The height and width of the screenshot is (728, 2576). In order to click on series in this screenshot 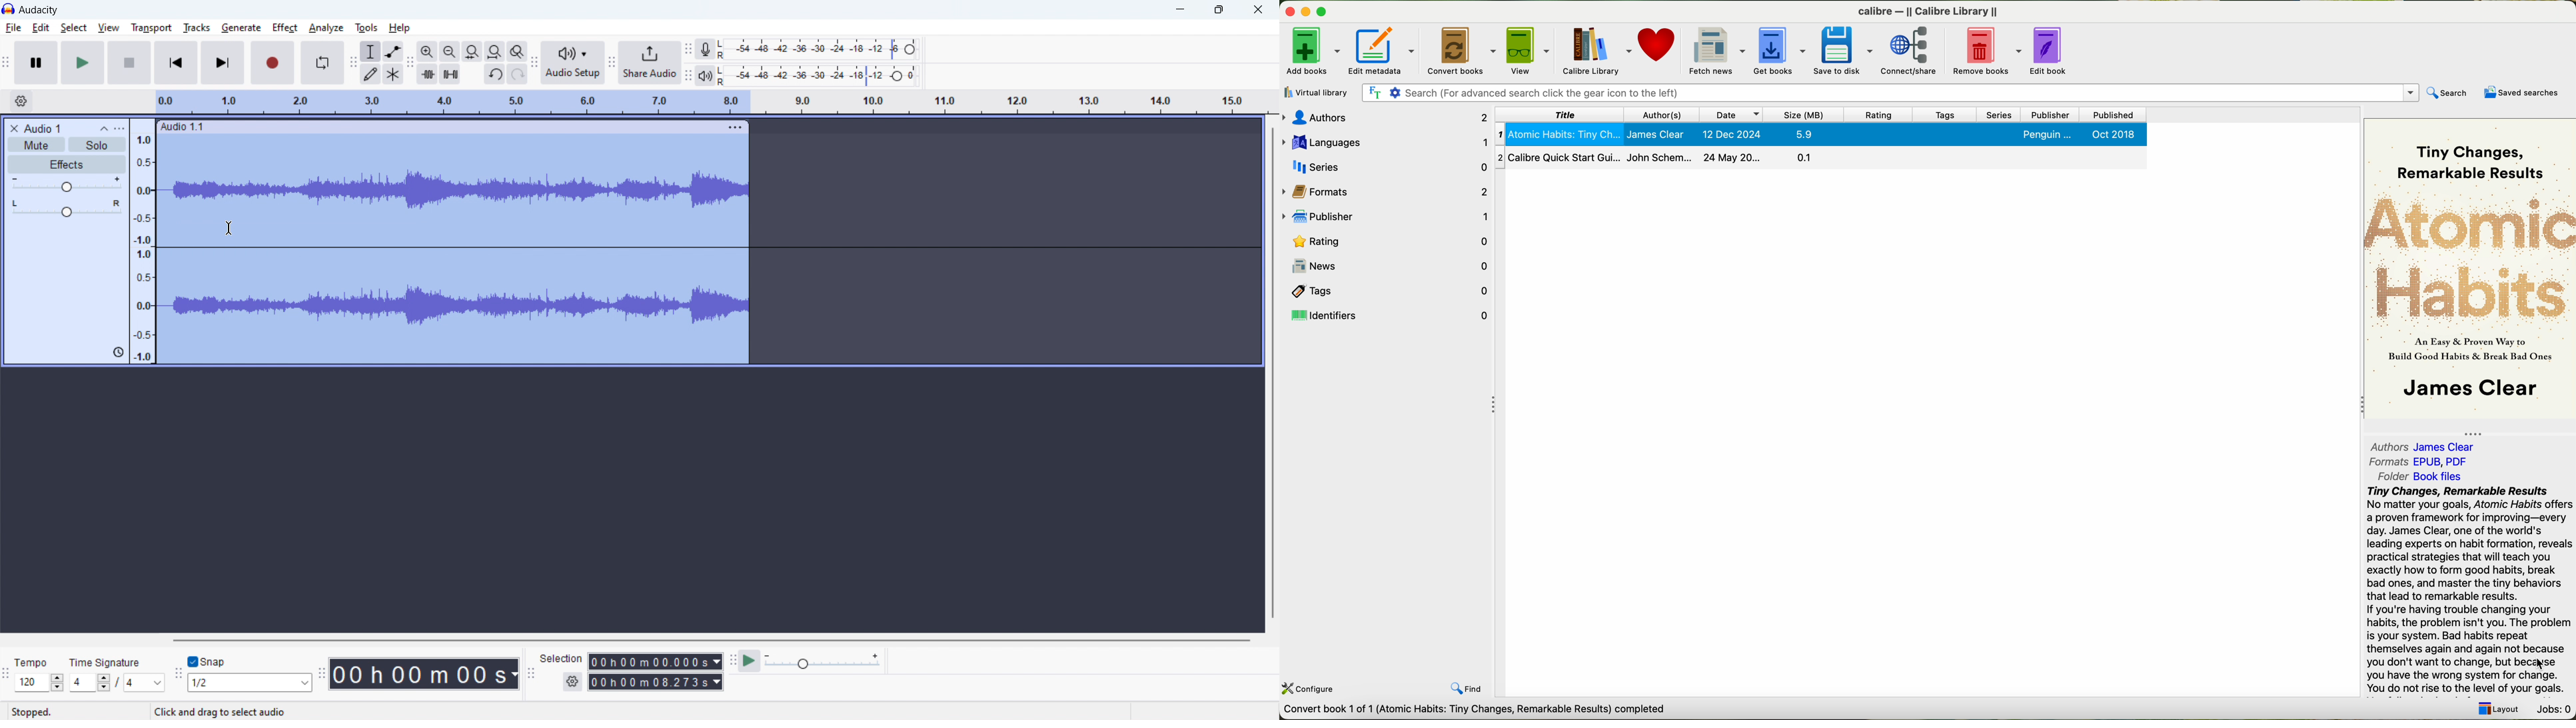, I will do `click(1999, 115)`.